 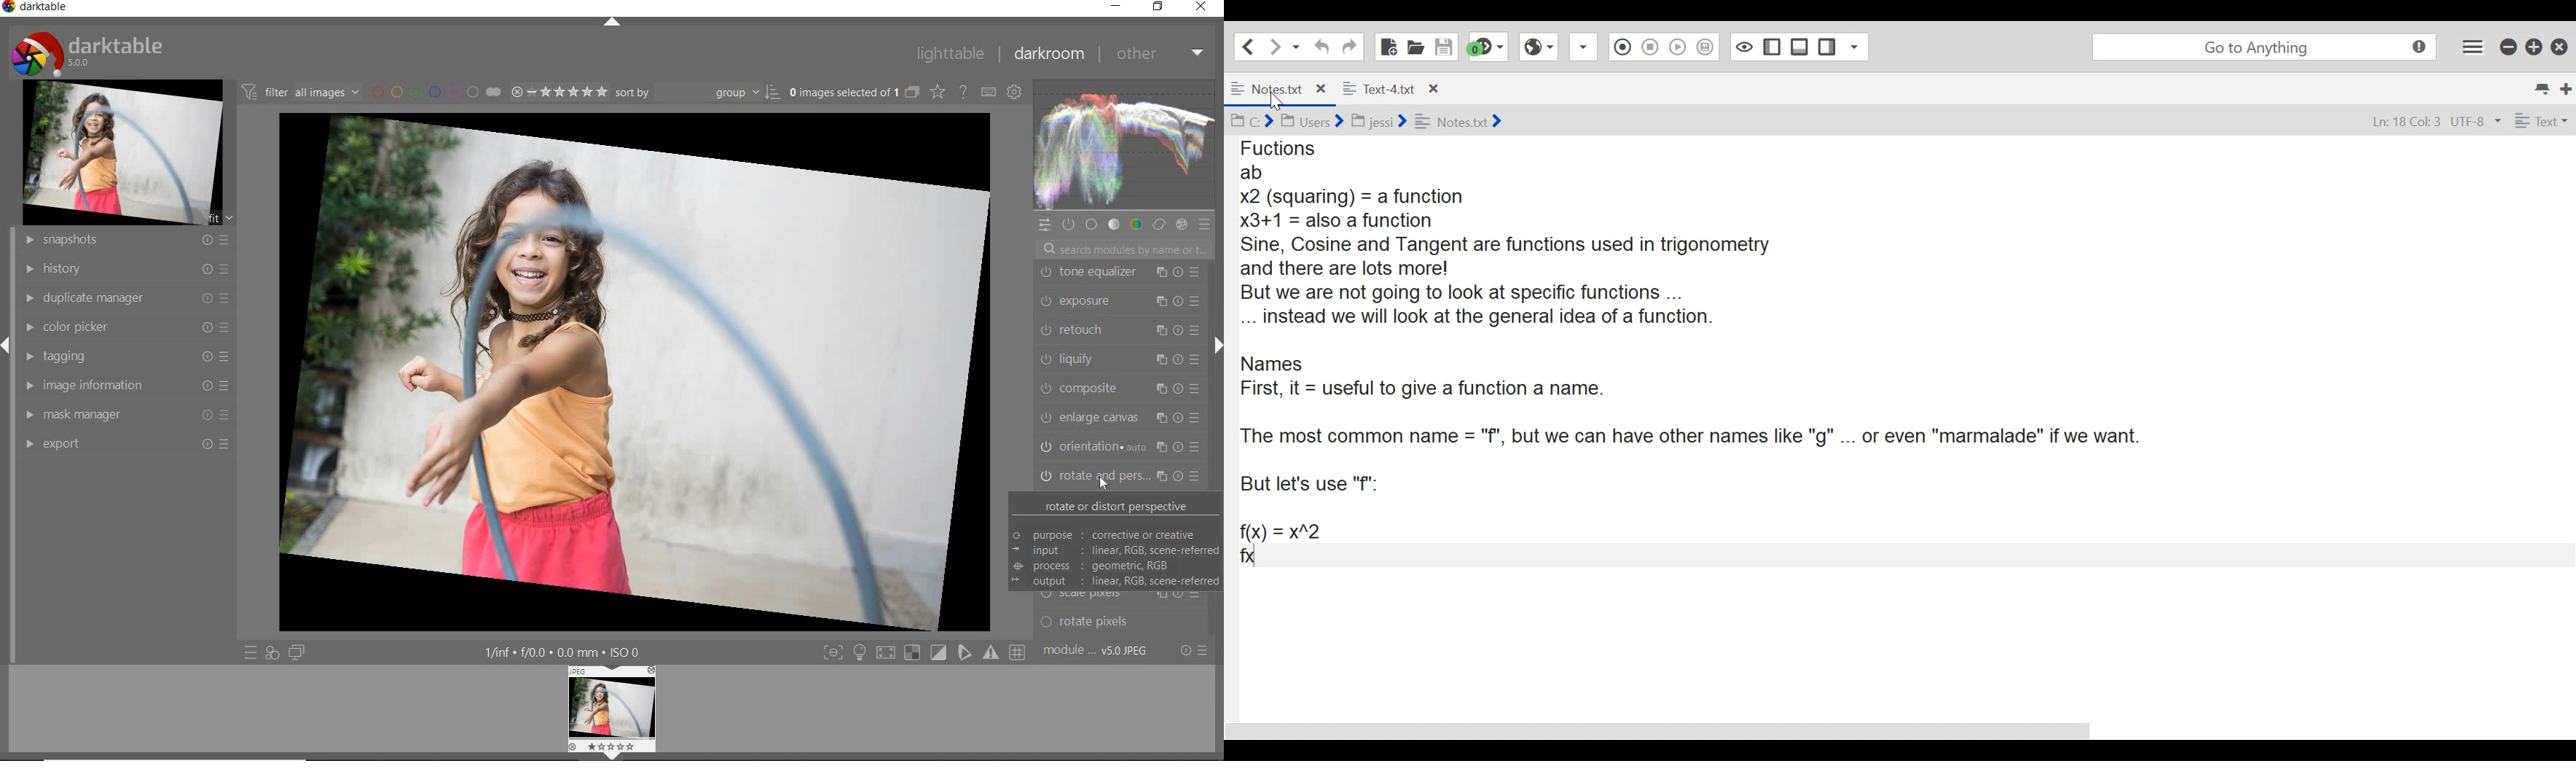 I want to click on Toggle focus mode, so click(x=1742, y=47).